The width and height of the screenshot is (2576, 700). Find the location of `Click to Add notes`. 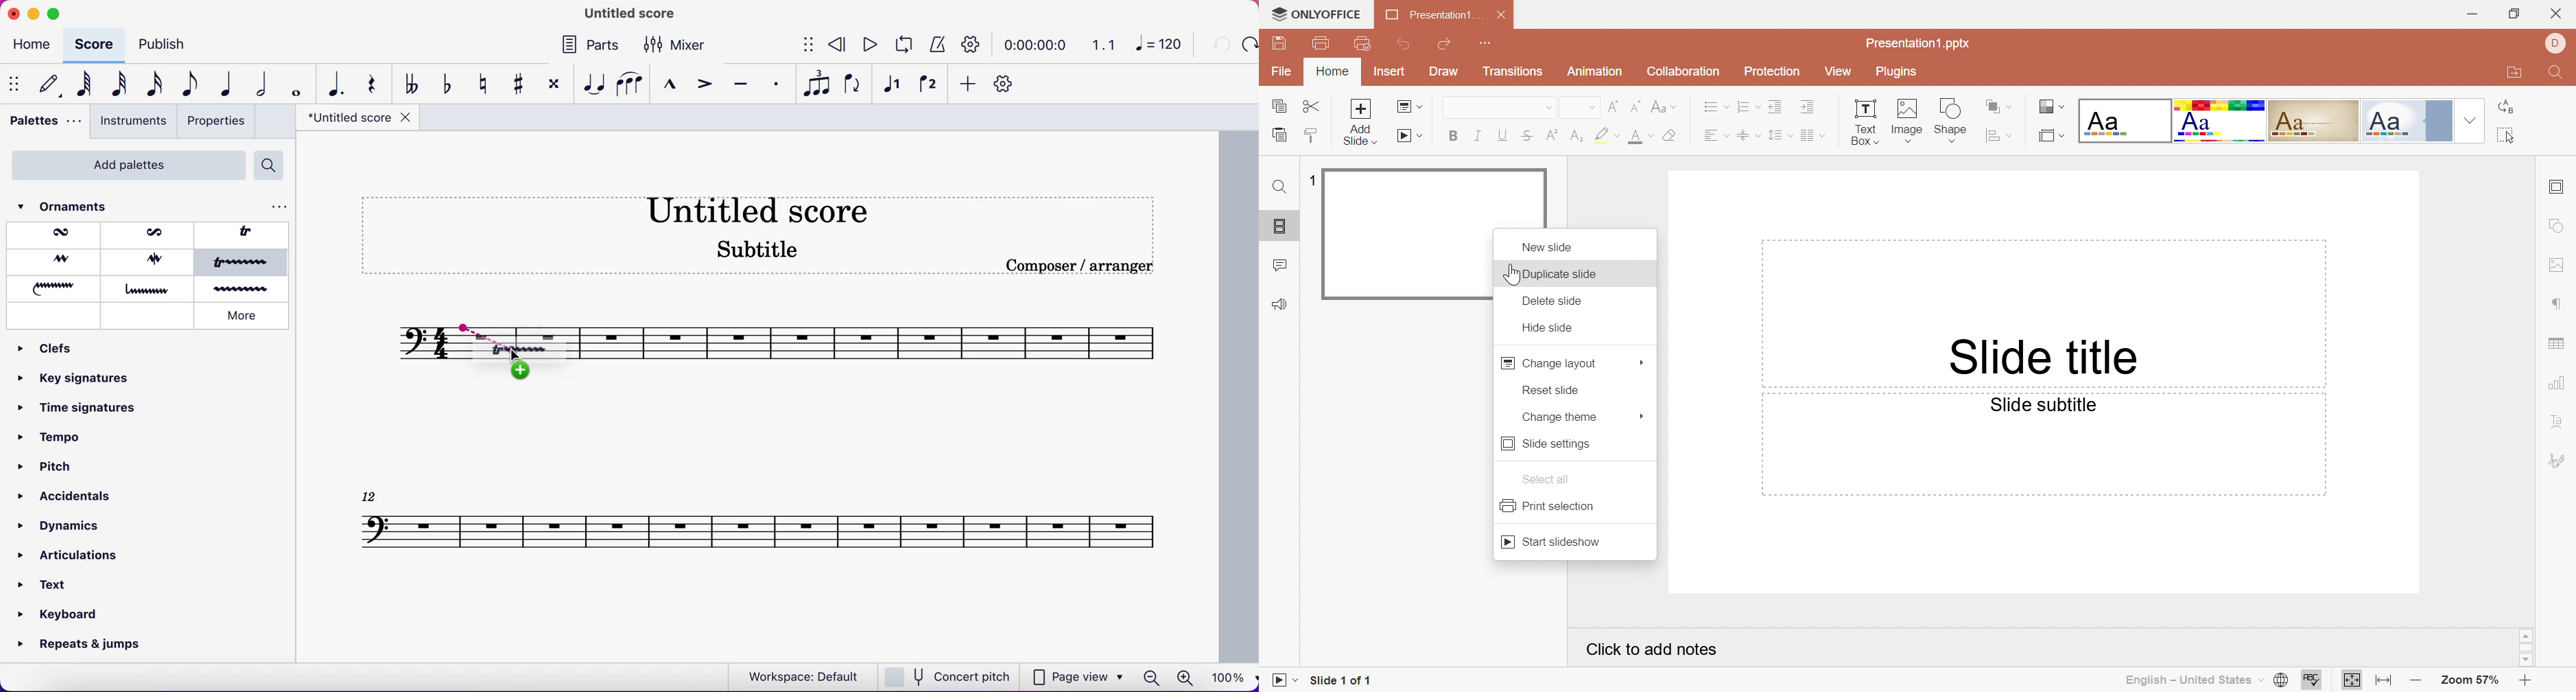

Click to Add notes is located at coordinates (1653, 649).